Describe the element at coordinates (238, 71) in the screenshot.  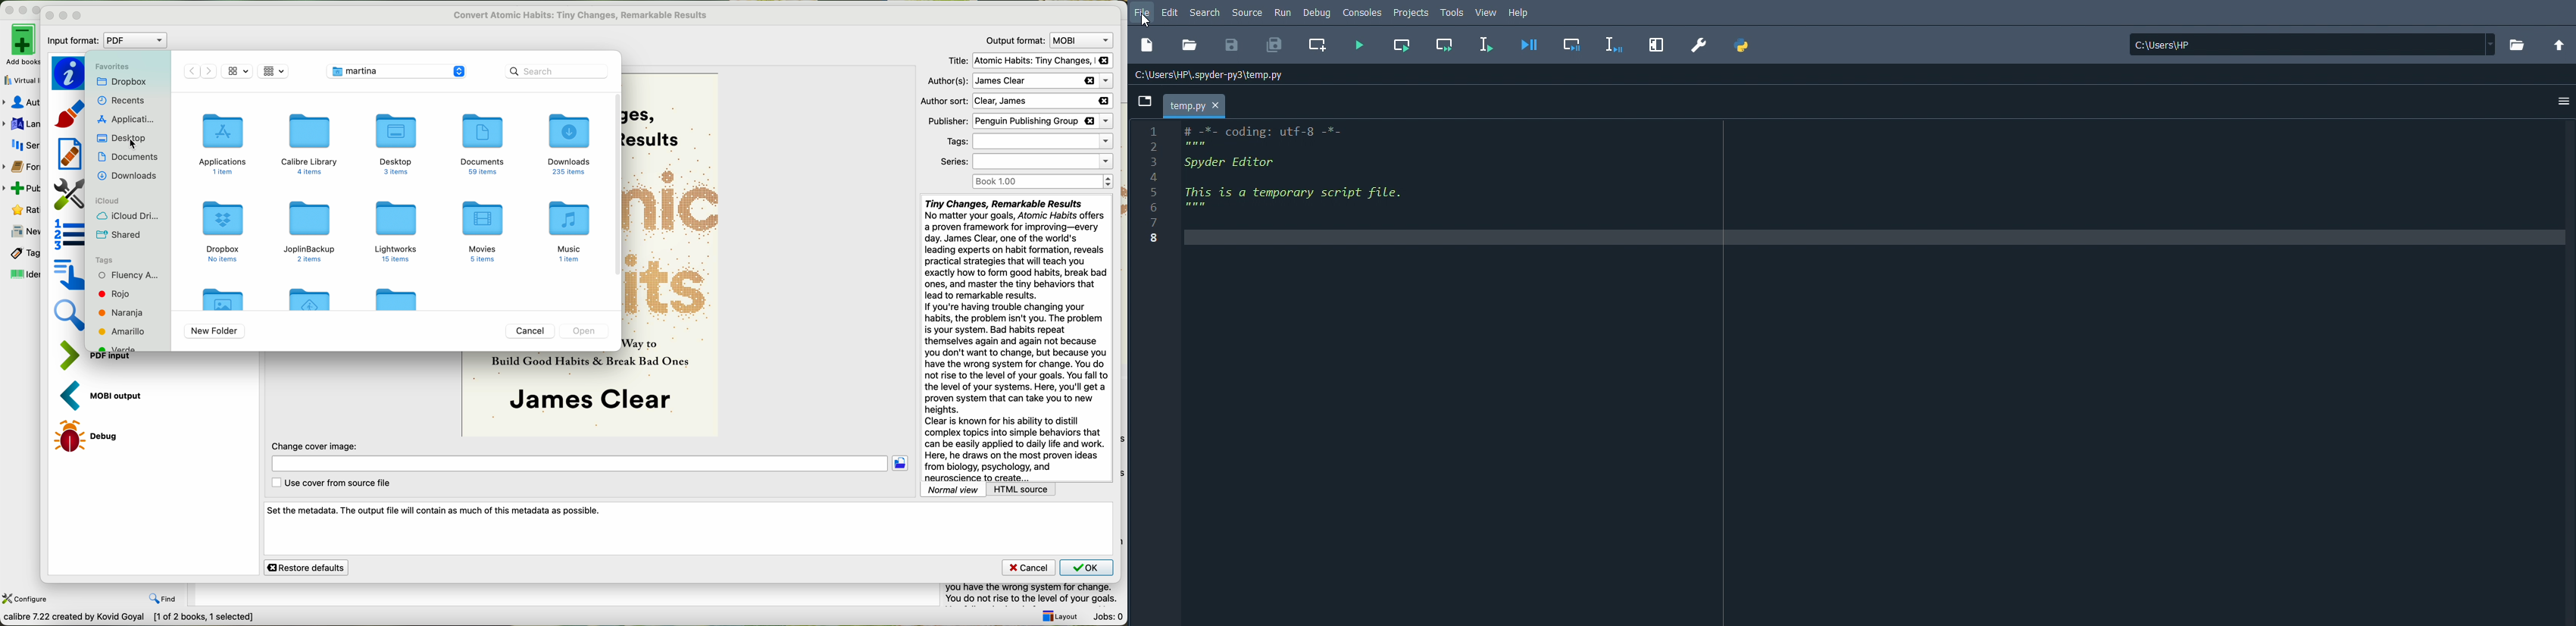
I see `mosaic view` at that location.